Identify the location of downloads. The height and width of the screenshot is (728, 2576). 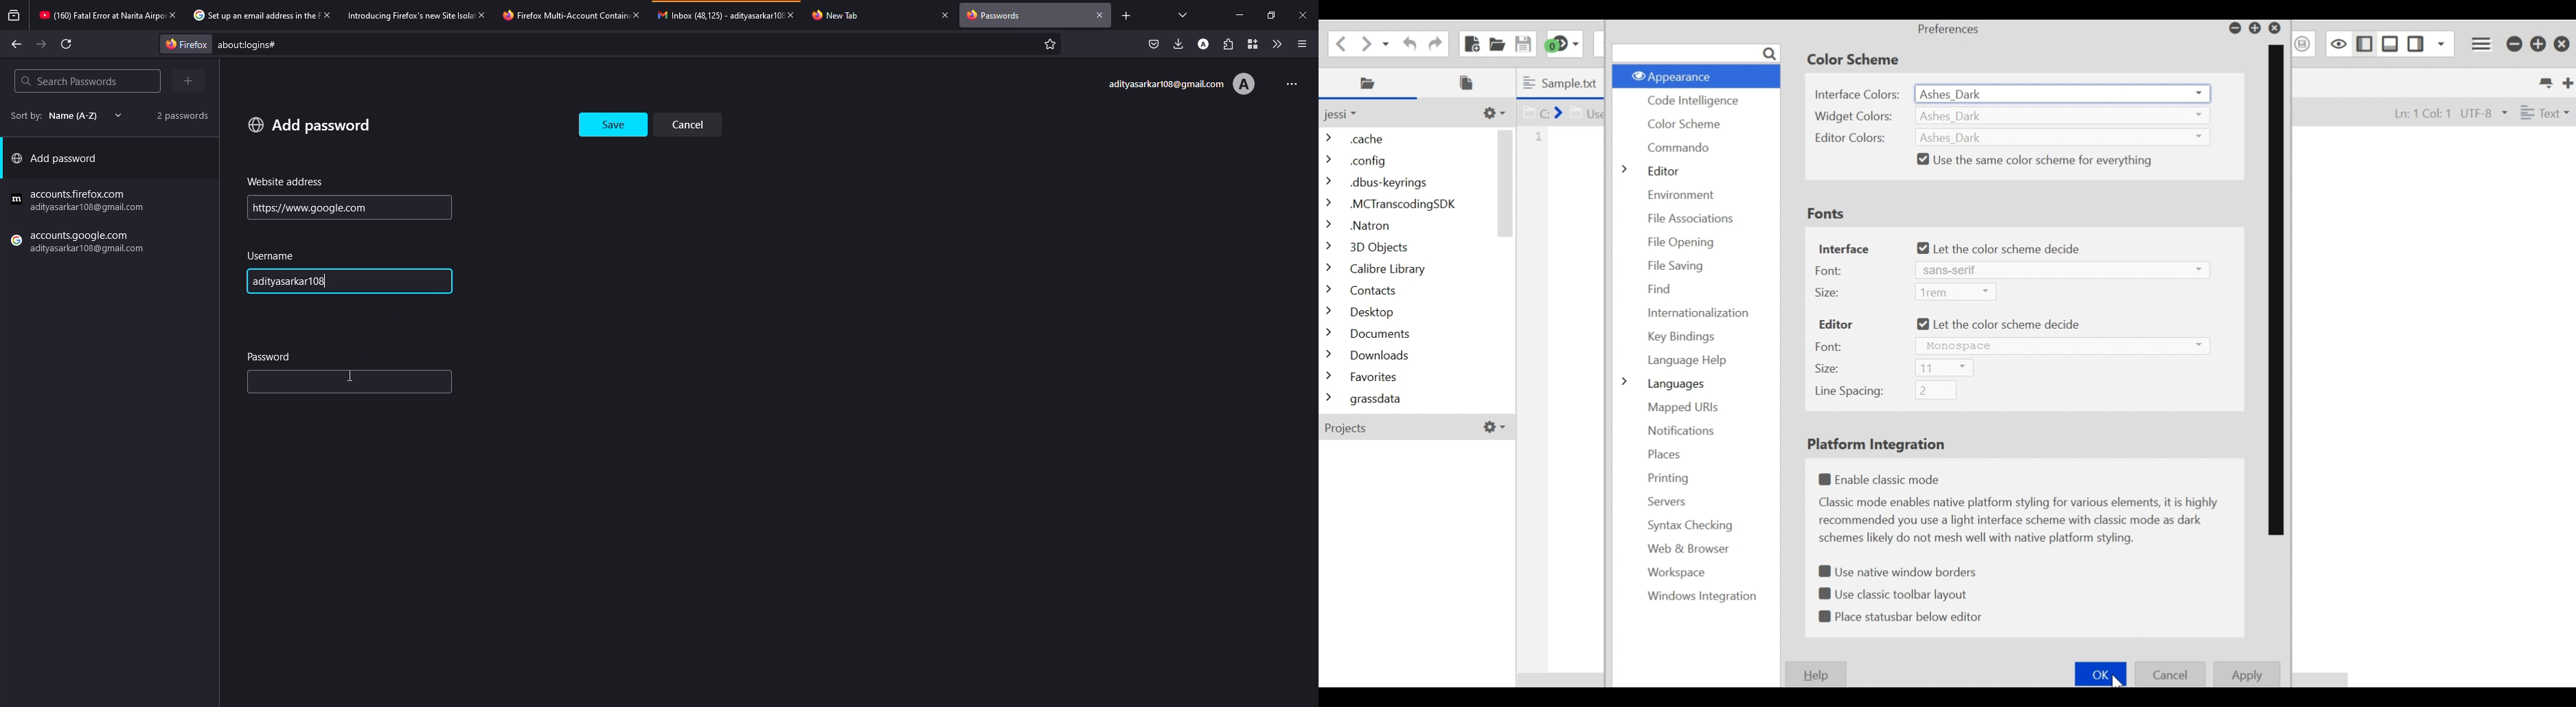
(1178, 43).